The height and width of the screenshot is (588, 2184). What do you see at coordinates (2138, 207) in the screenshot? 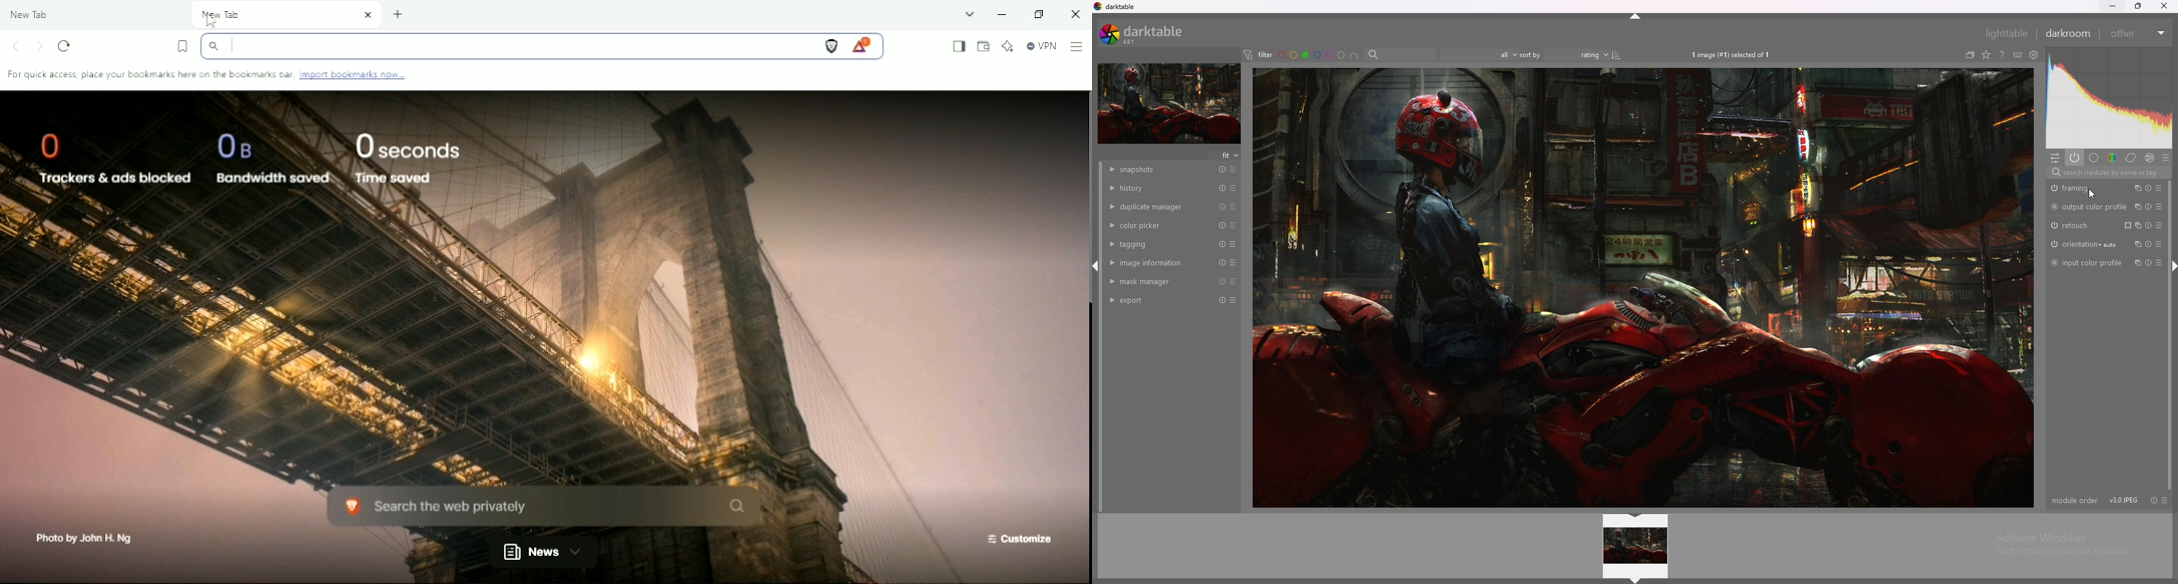
I see `multiple instances action` at bounding box center [2138, 207].